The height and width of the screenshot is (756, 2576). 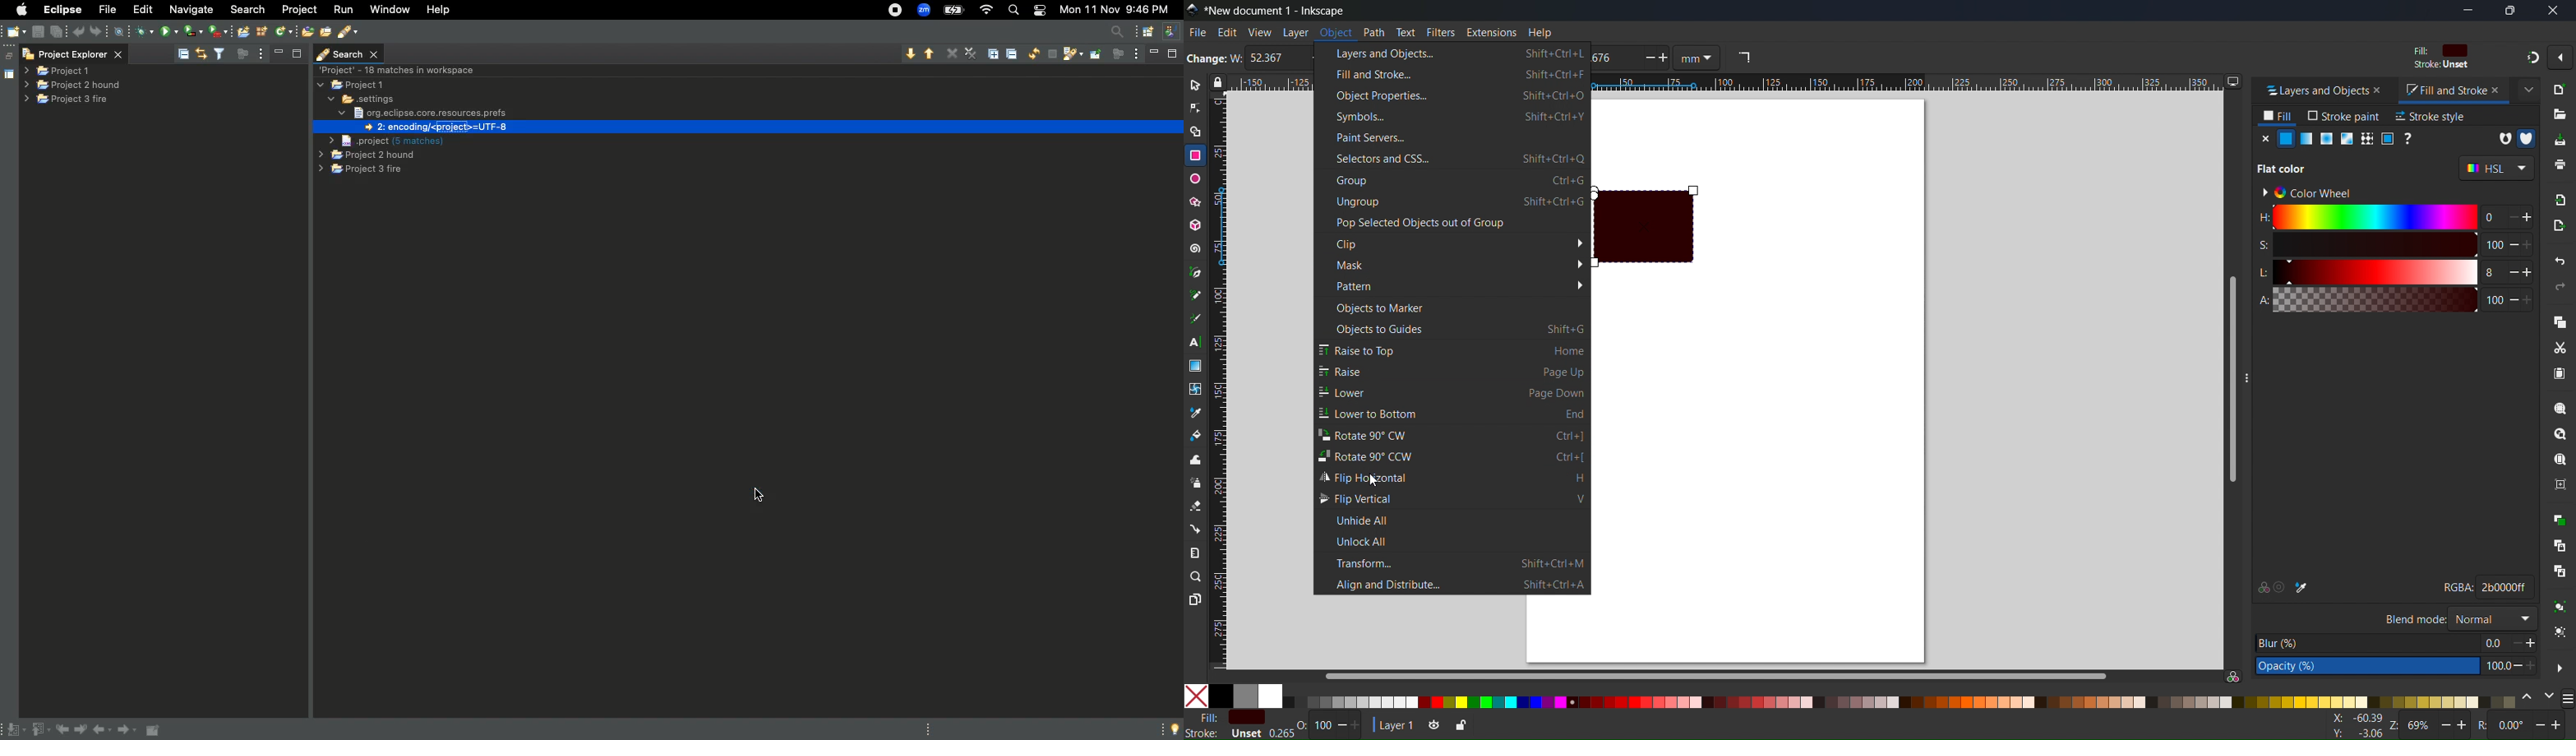 I want to click on Enable snapping, so click(x=2559, y=57).